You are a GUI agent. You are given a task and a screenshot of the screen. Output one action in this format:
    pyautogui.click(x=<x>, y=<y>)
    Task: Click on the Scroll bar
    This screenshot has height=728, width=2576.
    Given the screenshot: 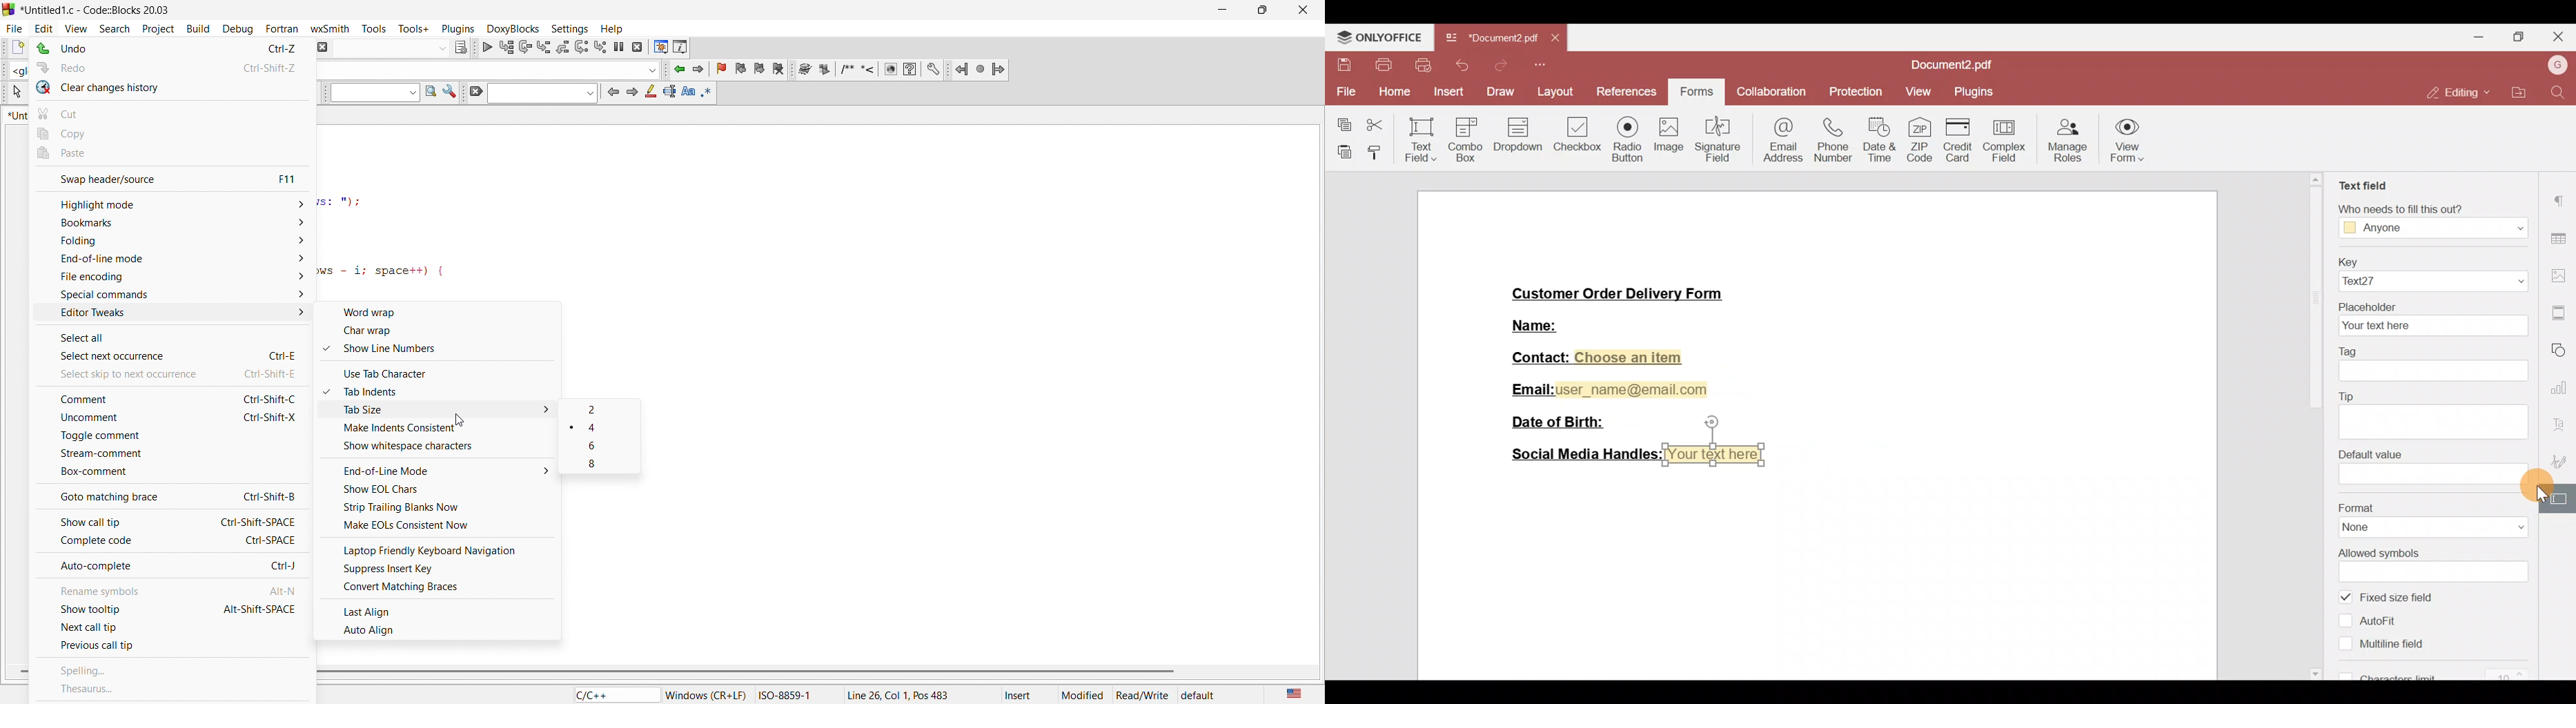 What is the action you would take?
    pyautogui.click(x=2539, y=428)
    